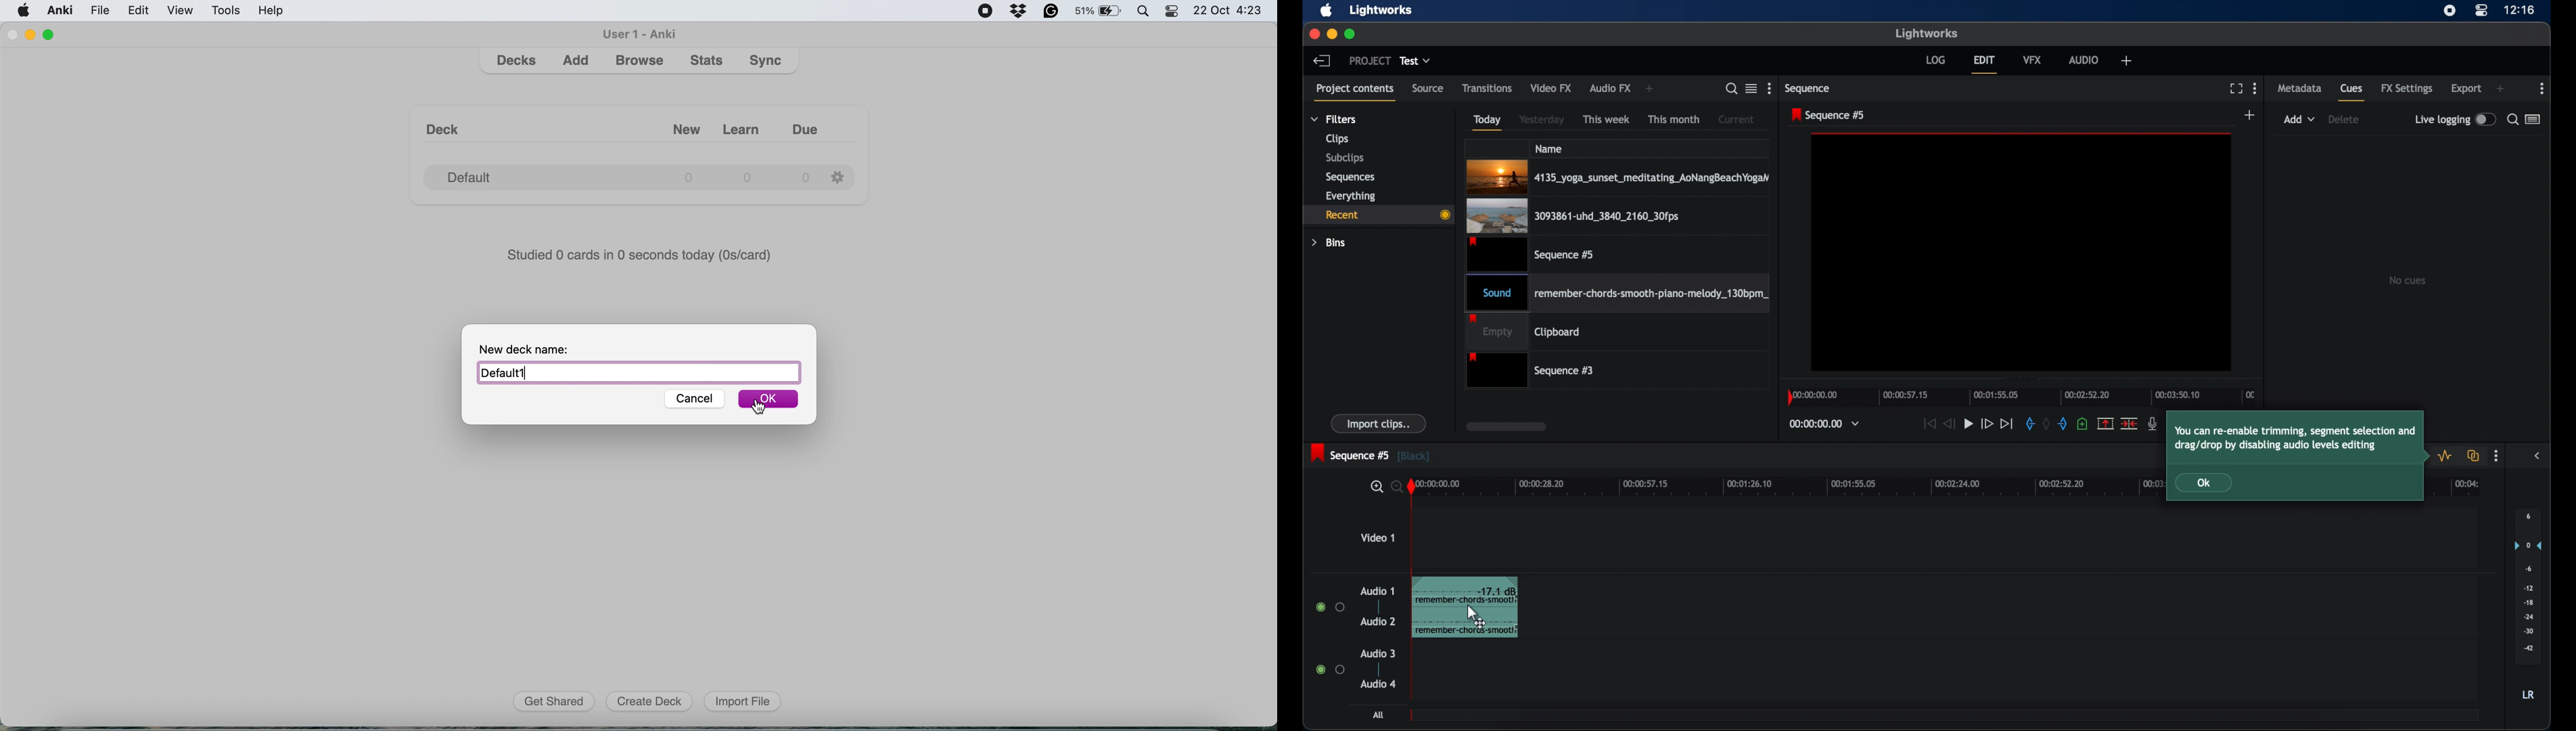 The image size is (2576, 756). I want to click on sequence #3, so click(1532, 372).